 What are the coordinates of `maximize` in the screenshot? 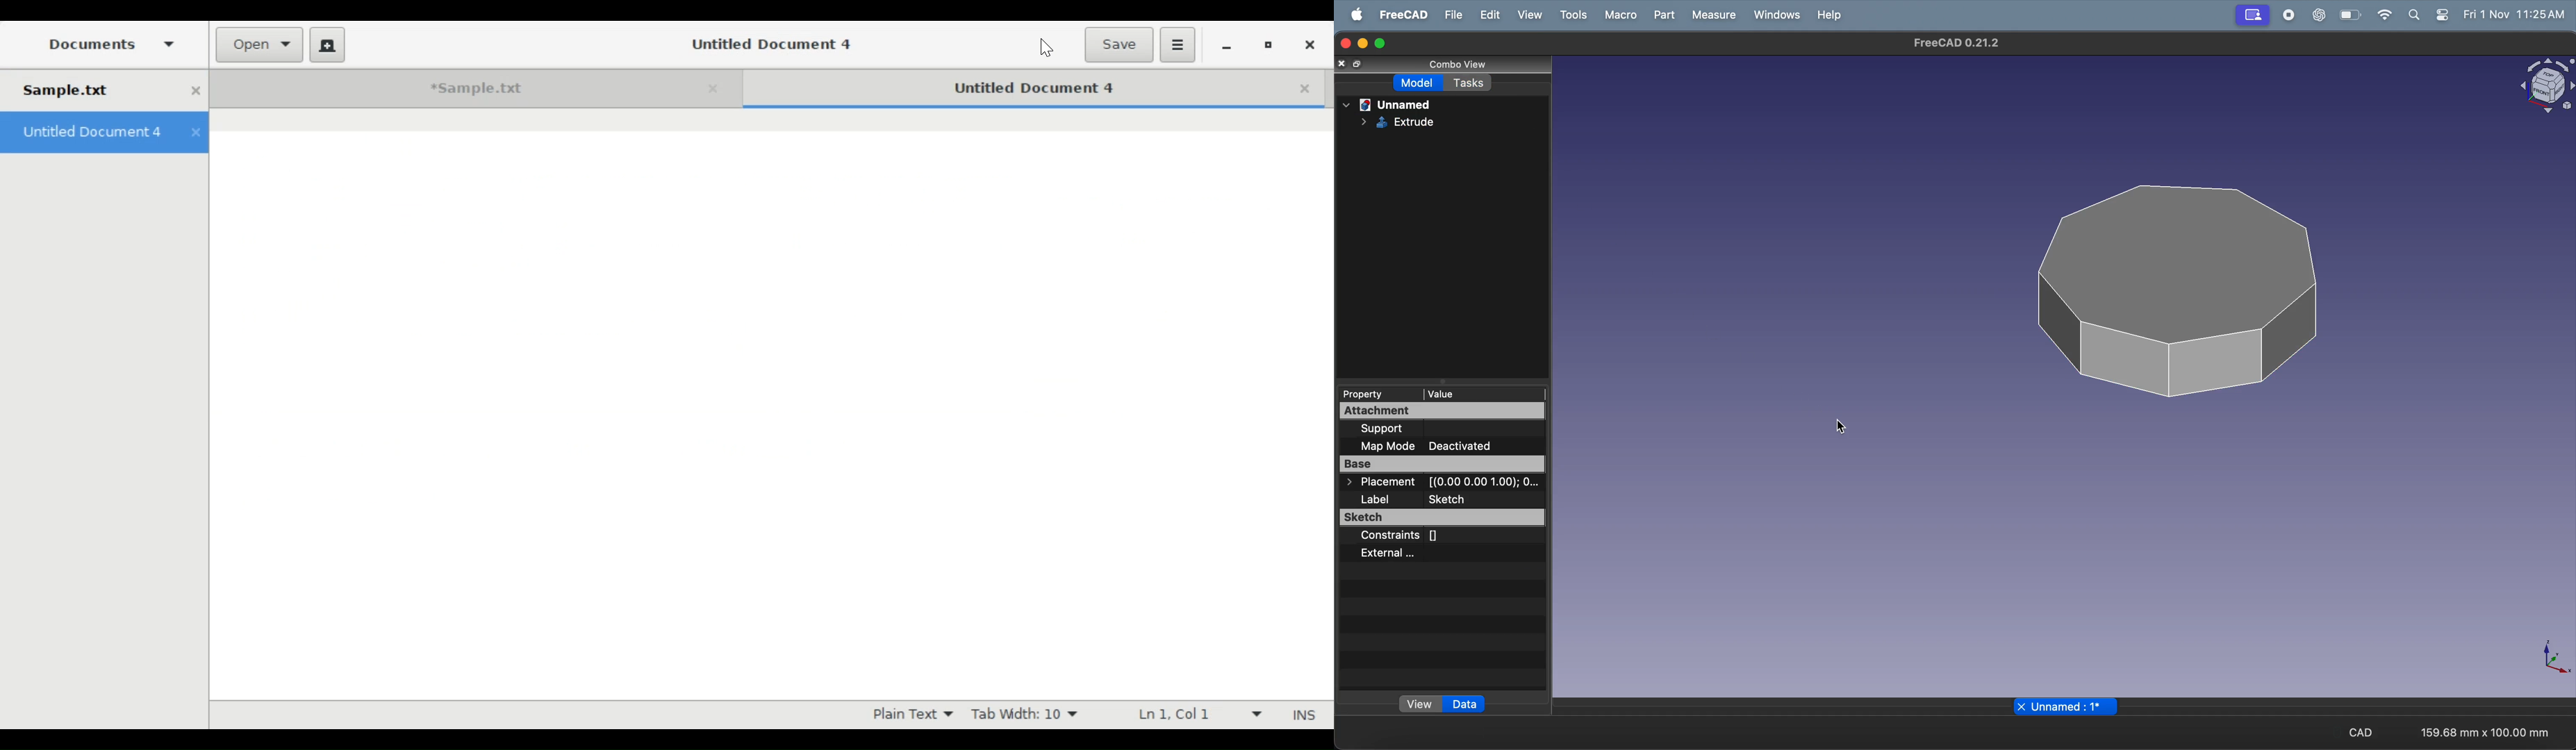 It's located at (1382, 42).